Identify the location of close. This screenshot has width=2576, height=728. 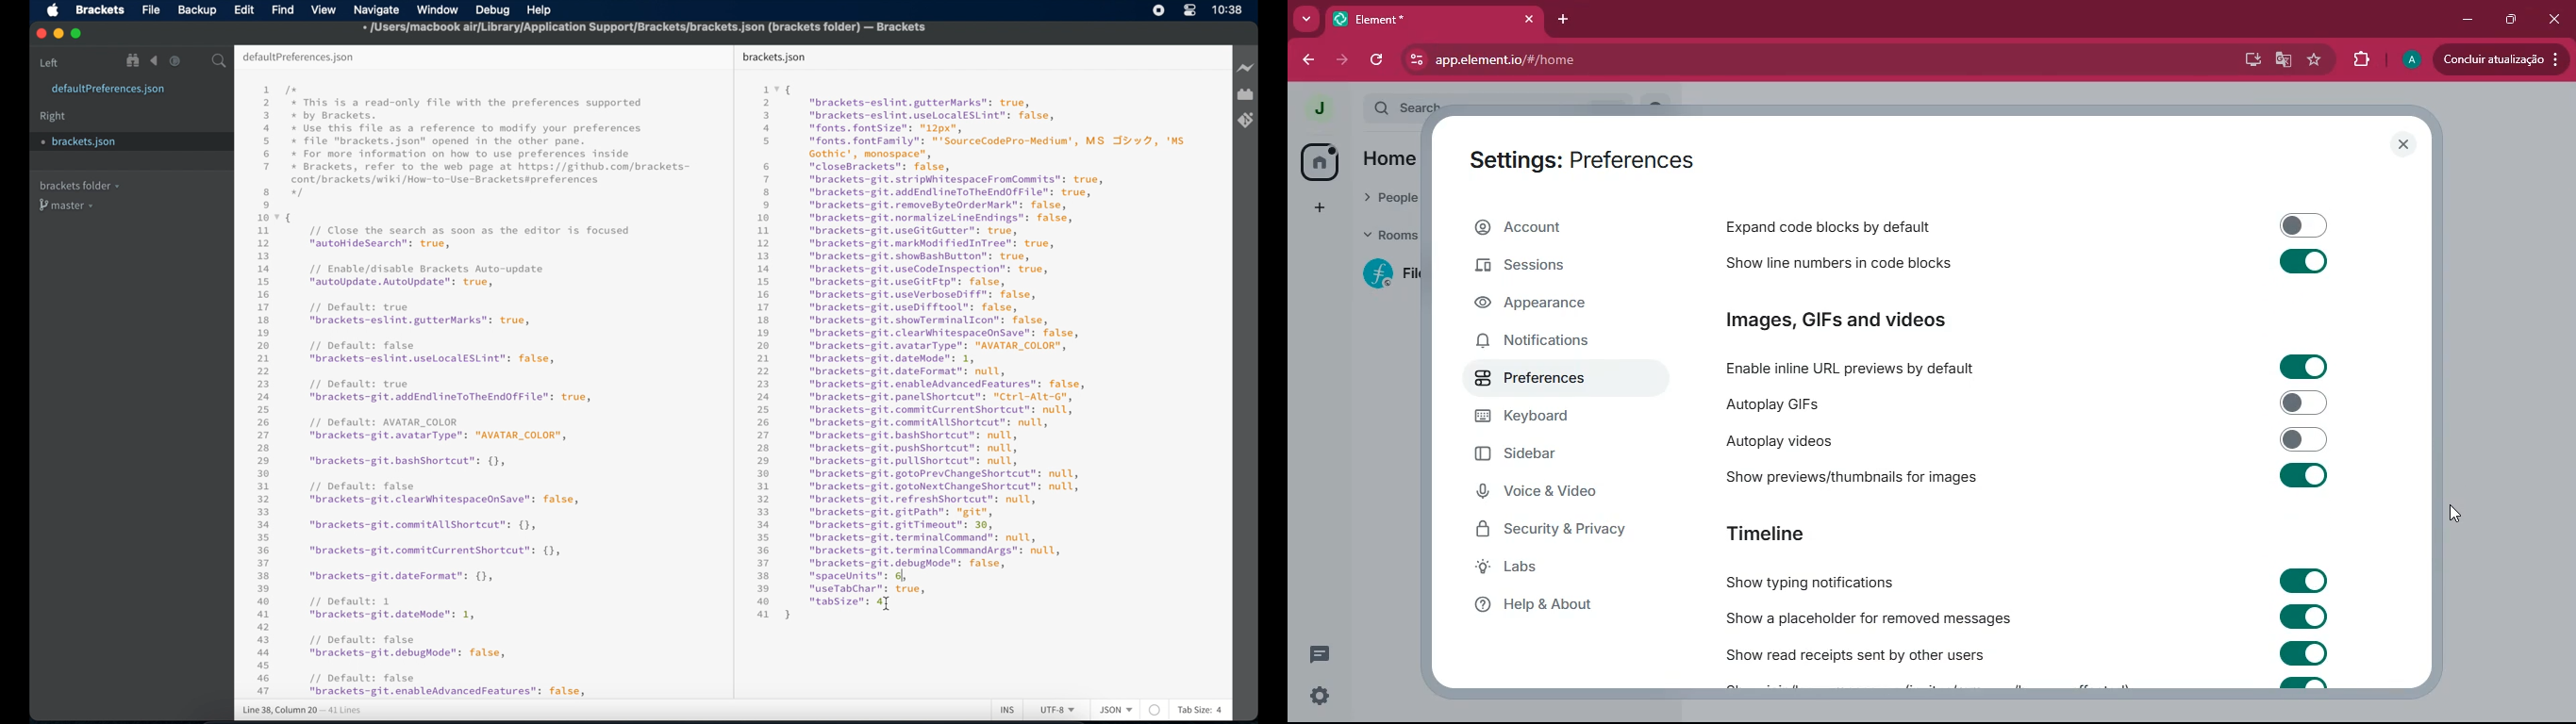
(42, 34).